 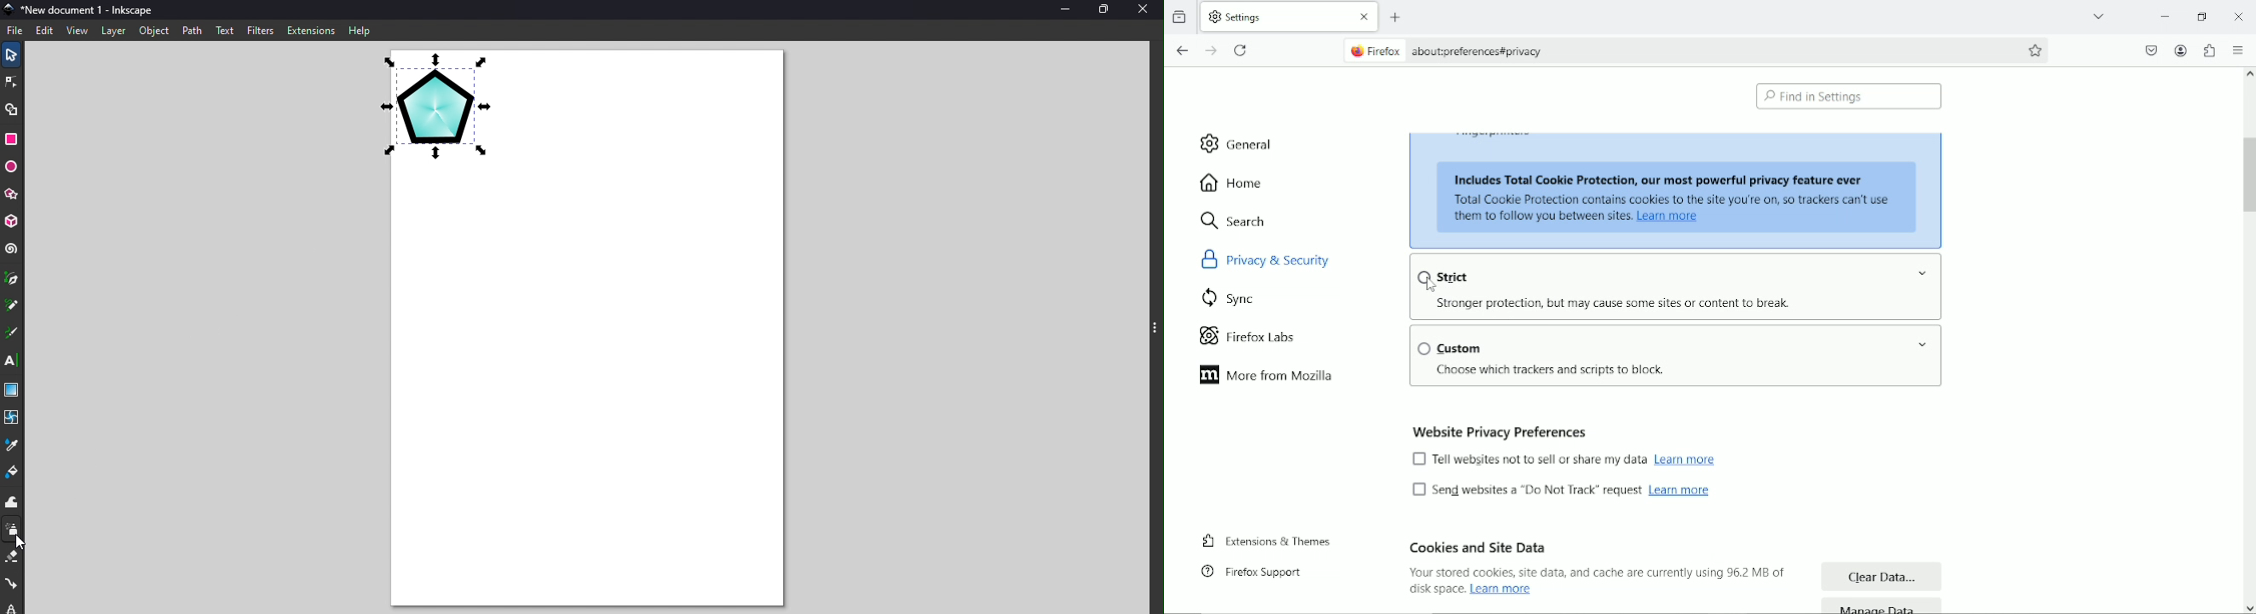 I want to click on Spray tool, so click(x=12, y=530).